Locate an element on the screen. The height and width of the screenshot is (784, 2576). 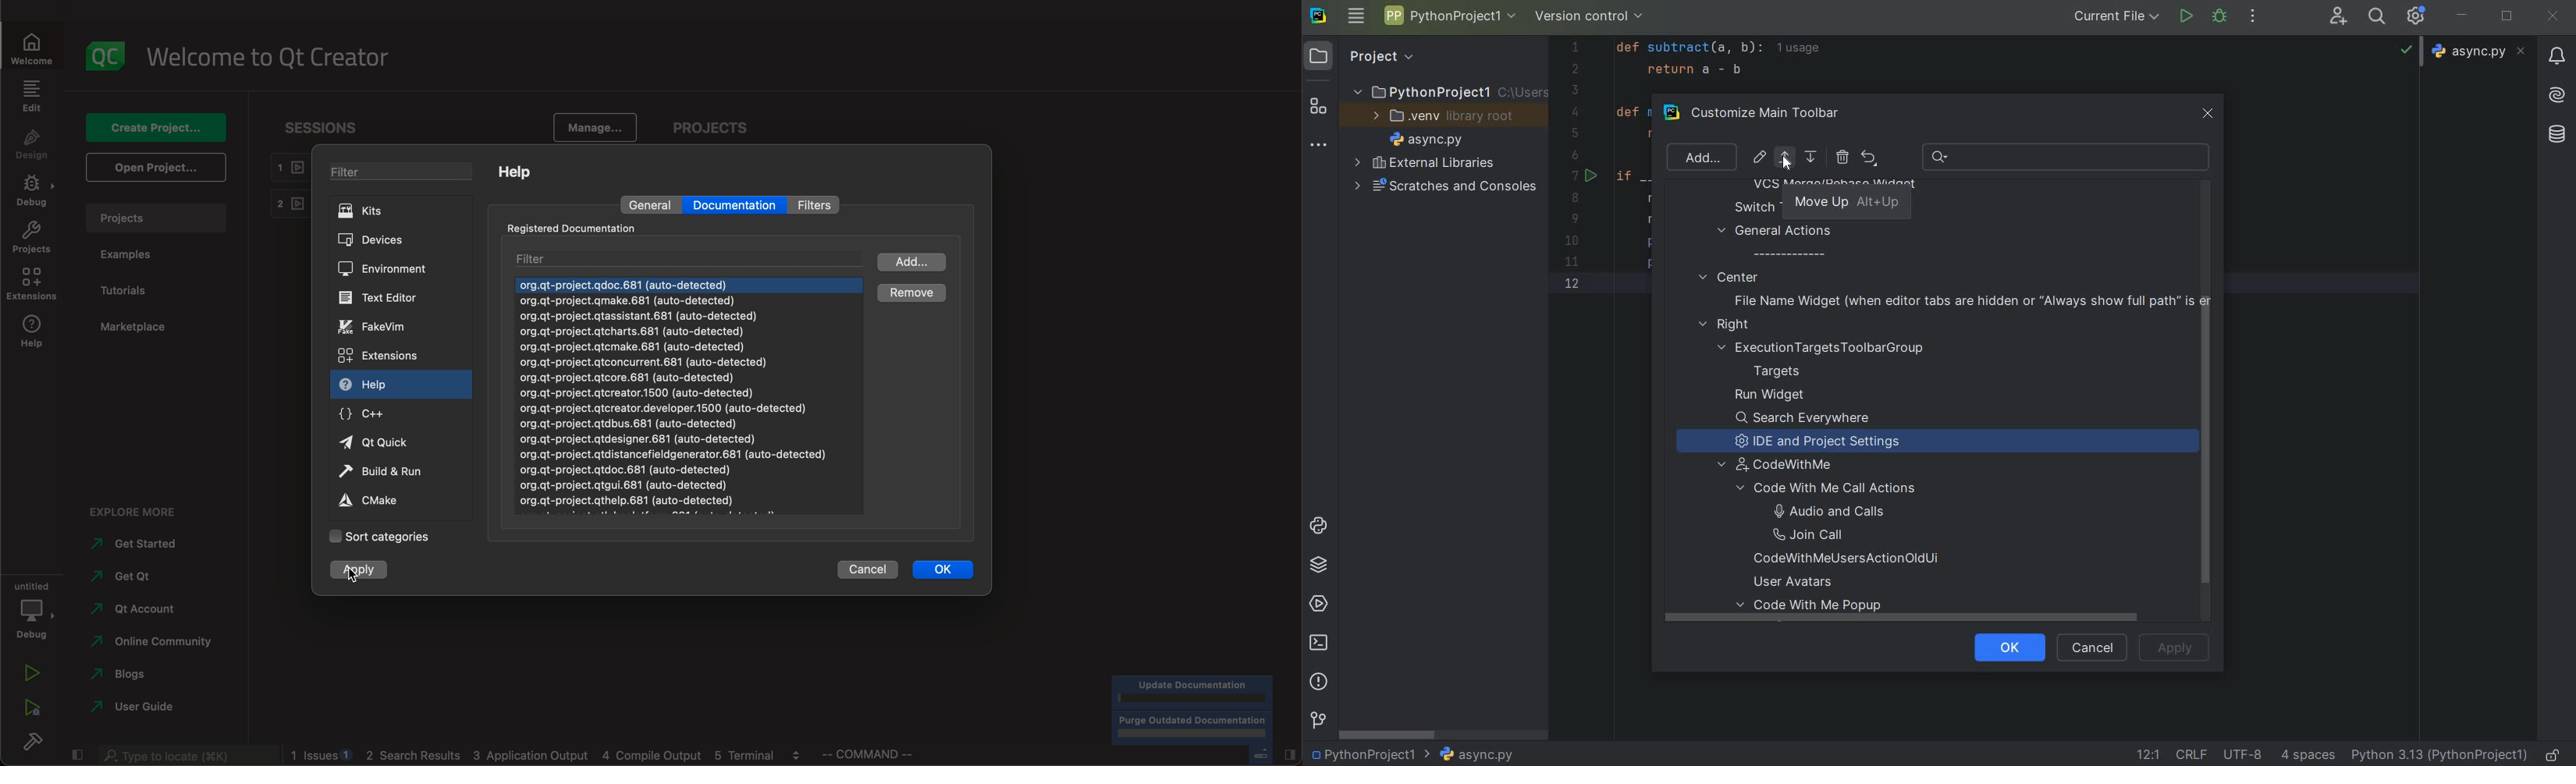
CUSTOMIZE MAIN TOOLBAR is located at coordinates (1775, 114).